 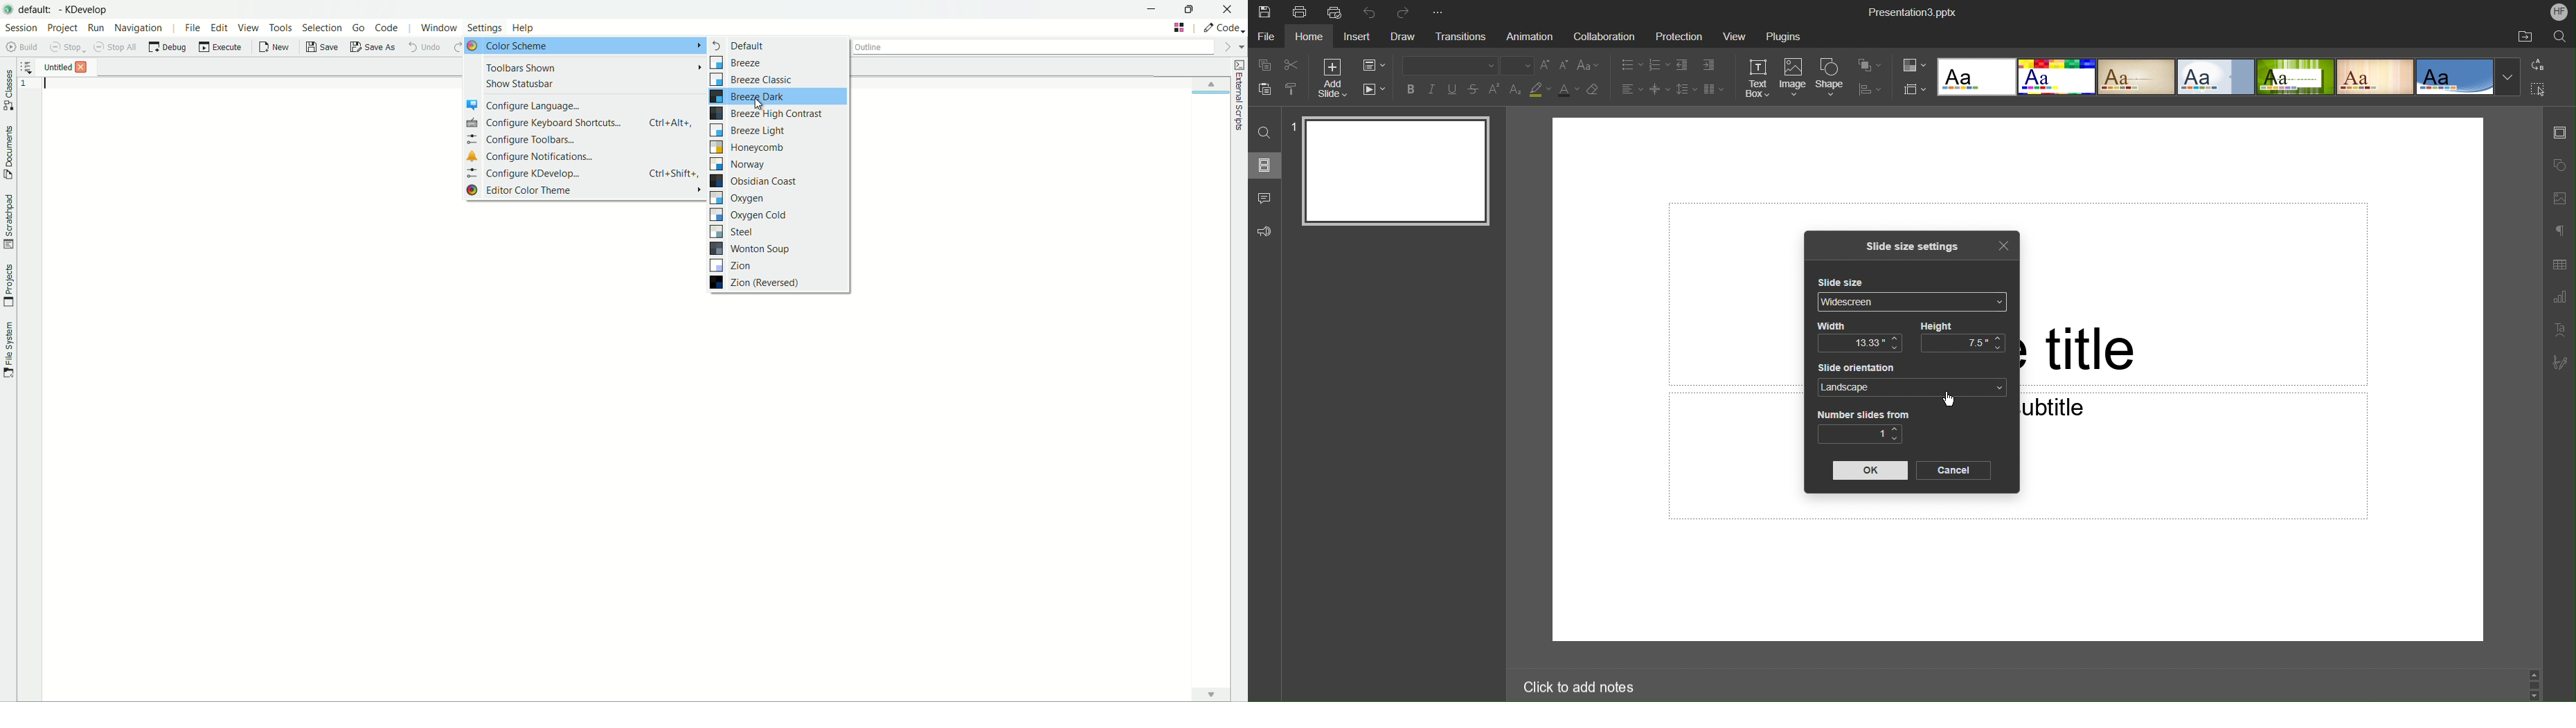 I want to click on Protection, so click(x=1681, y=37).